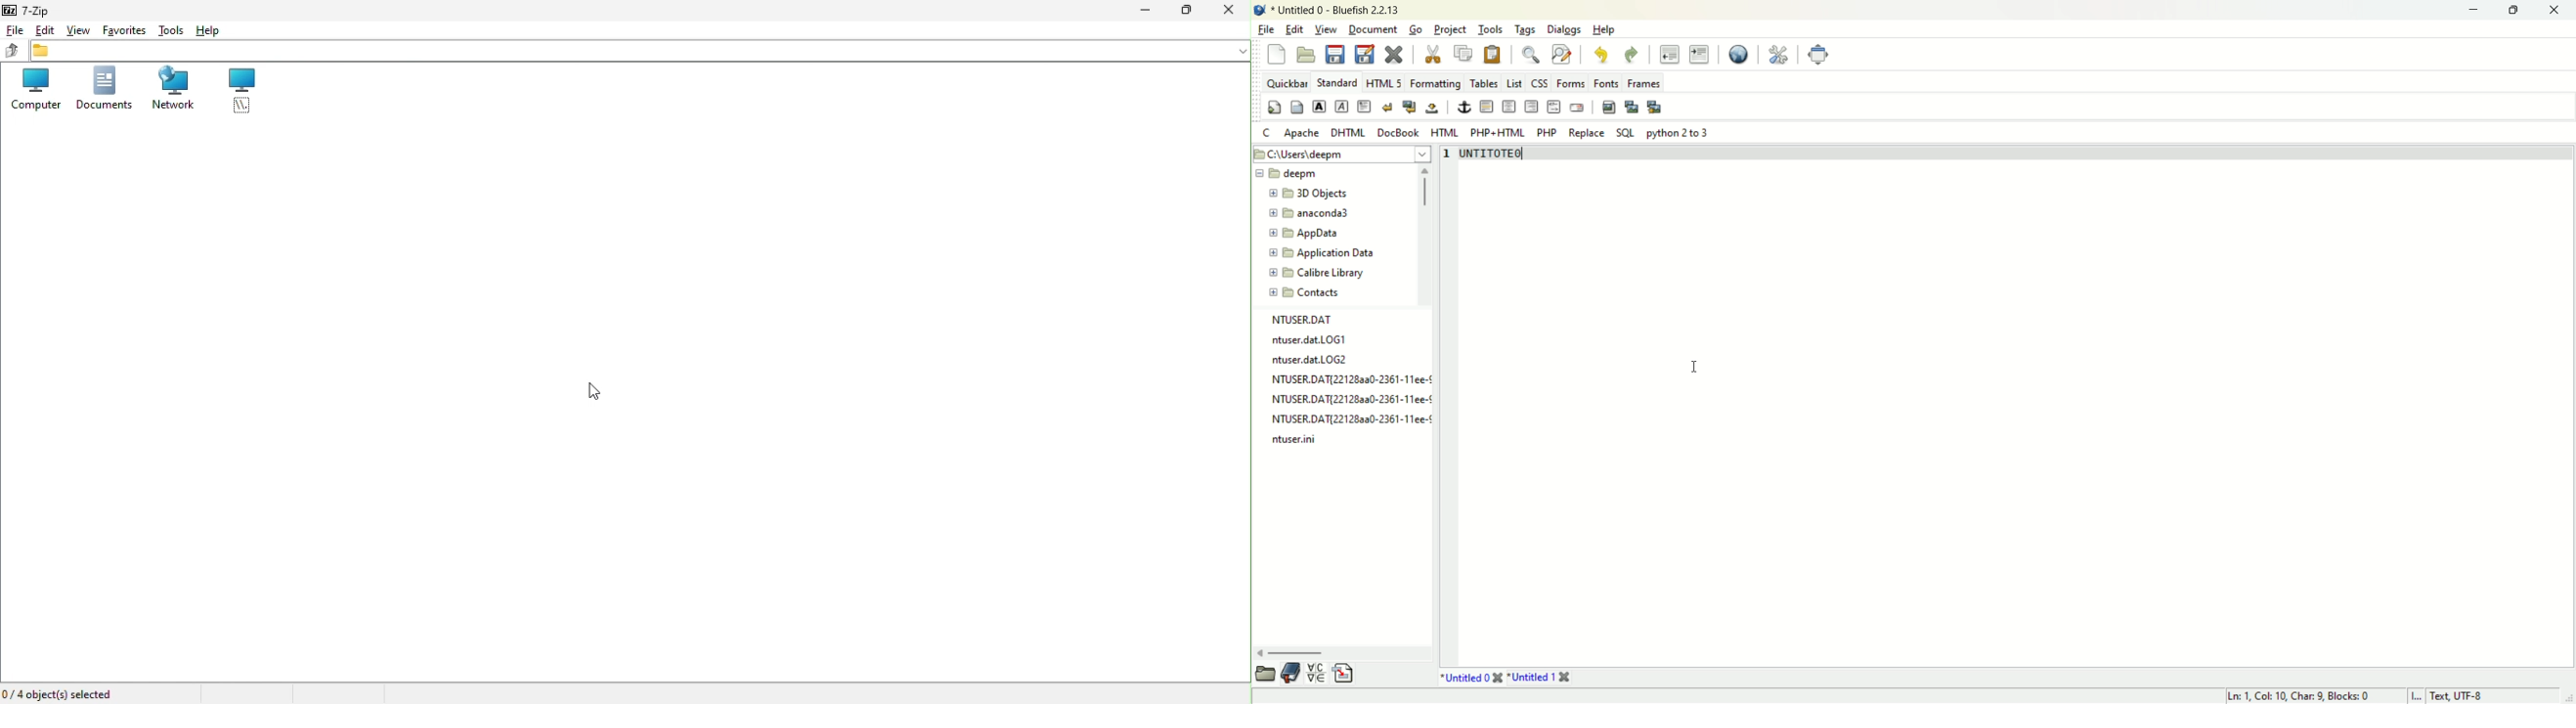 Image resolution: width=2576 pixels, height=728 pixels. Describe the element at coordinates (80, 31) in the screenshot. I see `view` at that location.